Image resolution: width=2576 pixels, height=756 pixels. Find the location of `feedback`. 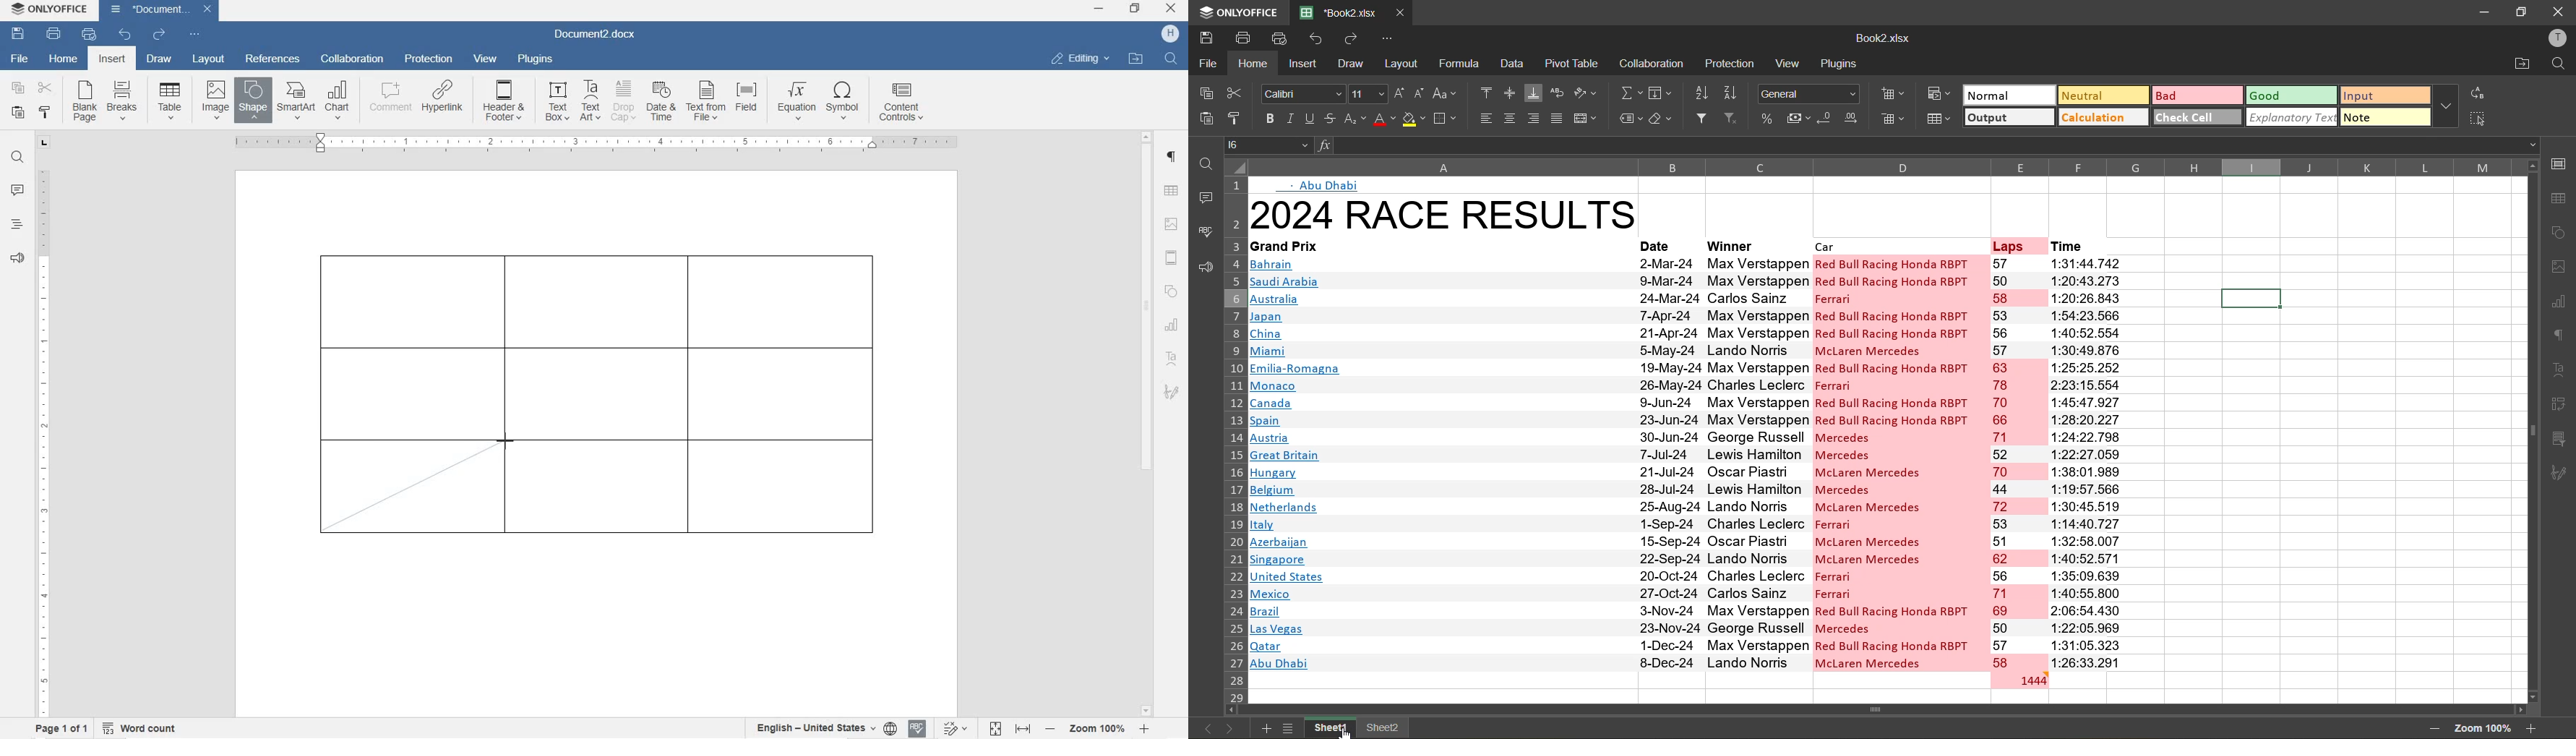

feedback is located at coordinates (1203, 271).